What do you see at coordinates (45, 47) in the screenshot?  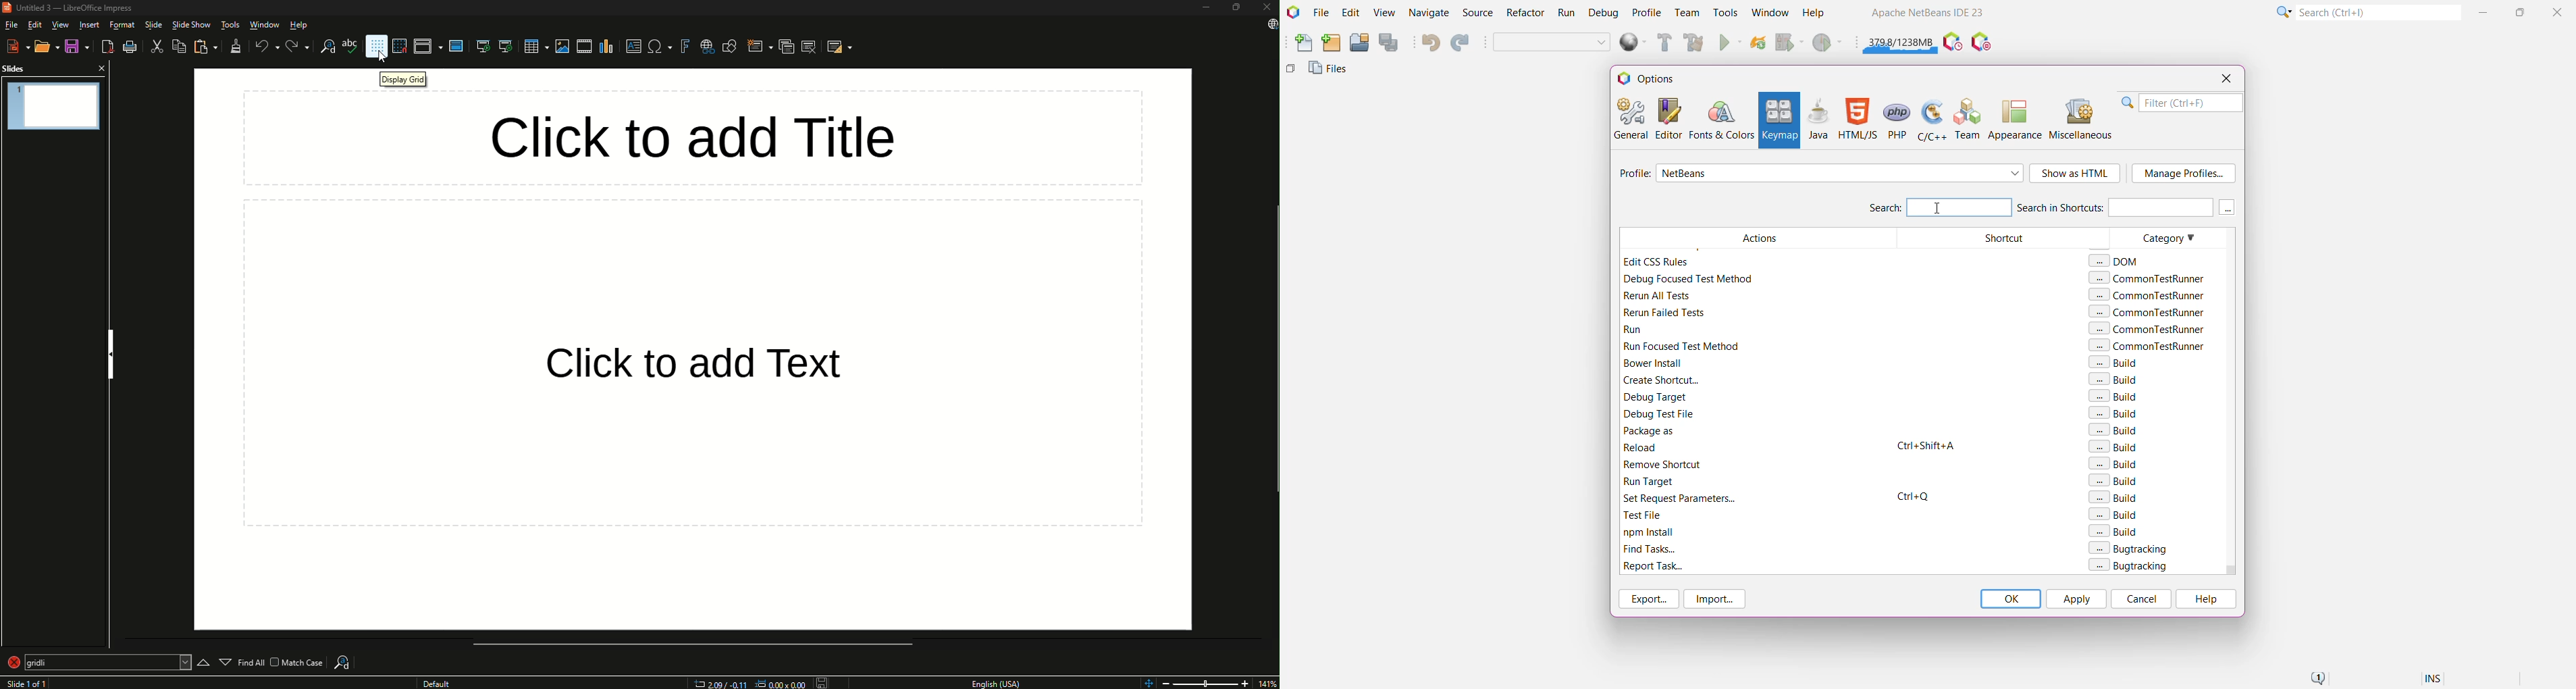 I see `Open` at bounding box center [45, 47].